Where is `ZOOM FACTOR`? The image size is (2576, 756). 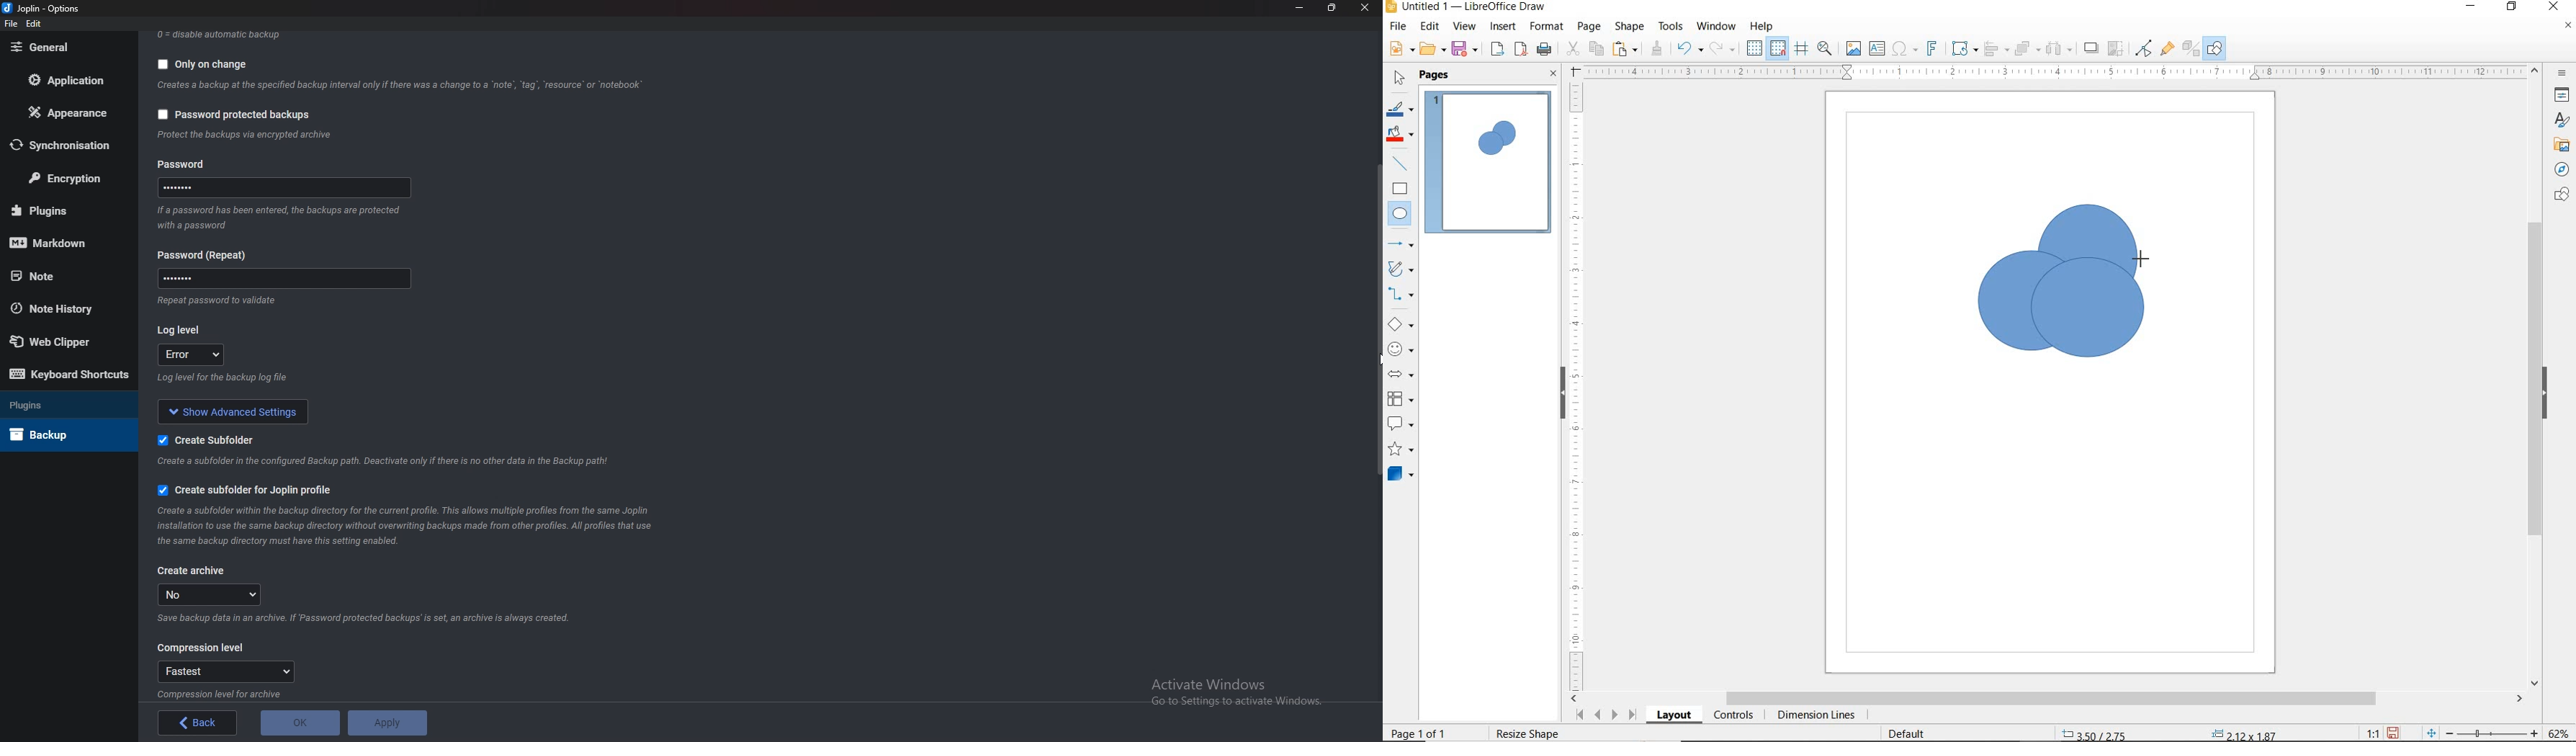
ZOOM FACTOR is located at coordinates (2559, 731).